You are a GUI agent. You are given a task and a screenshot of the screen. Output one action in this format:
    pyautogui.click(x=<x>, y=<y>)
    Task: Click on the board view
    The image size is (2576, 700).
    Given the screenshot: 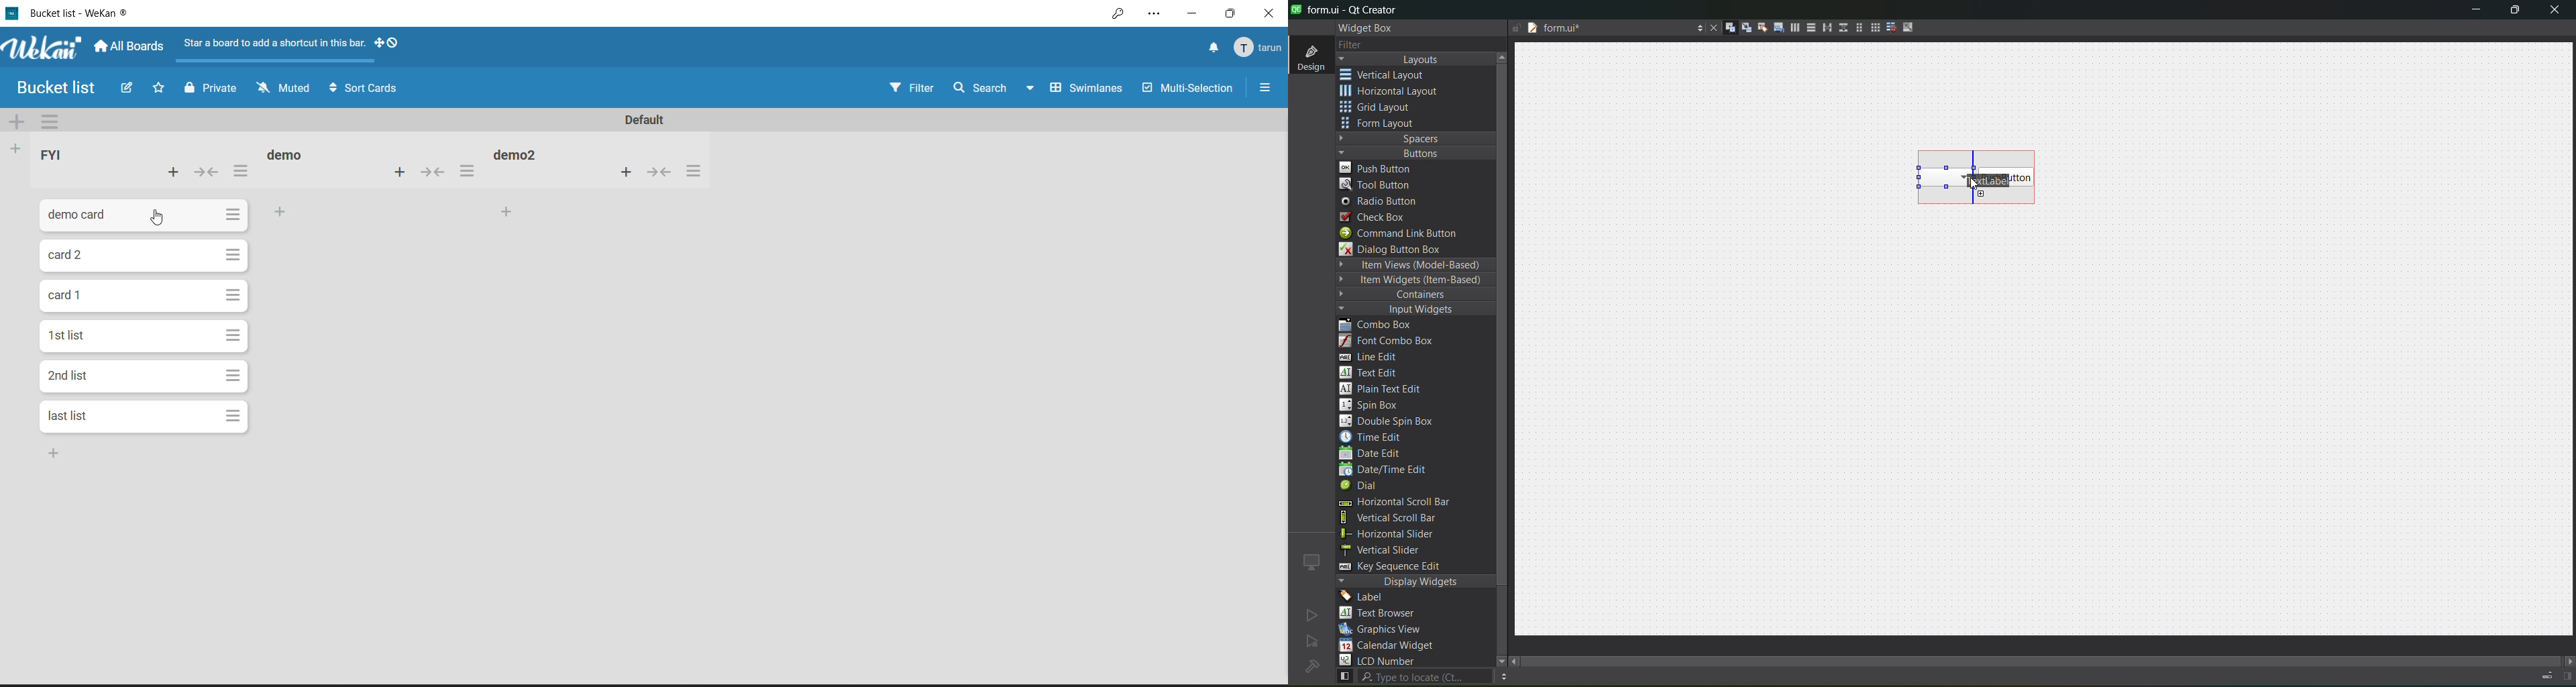 What is the action you would take?
    pyautogui.click(x=1075, y=90)
    